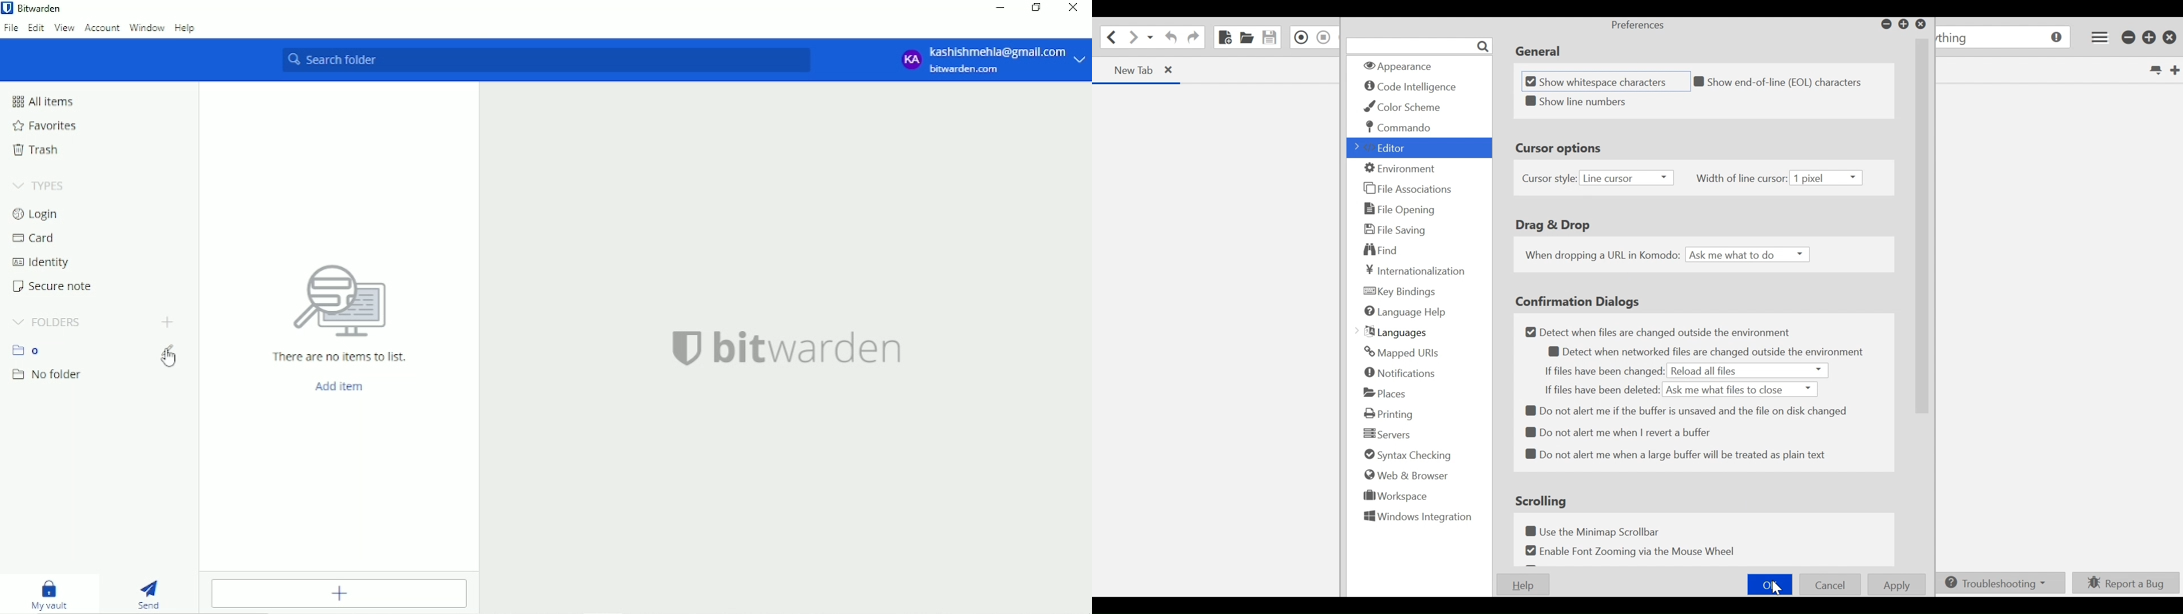 The width and height of the screenshot is (2184, 616). I want to click on Folders, so click(46, 322).